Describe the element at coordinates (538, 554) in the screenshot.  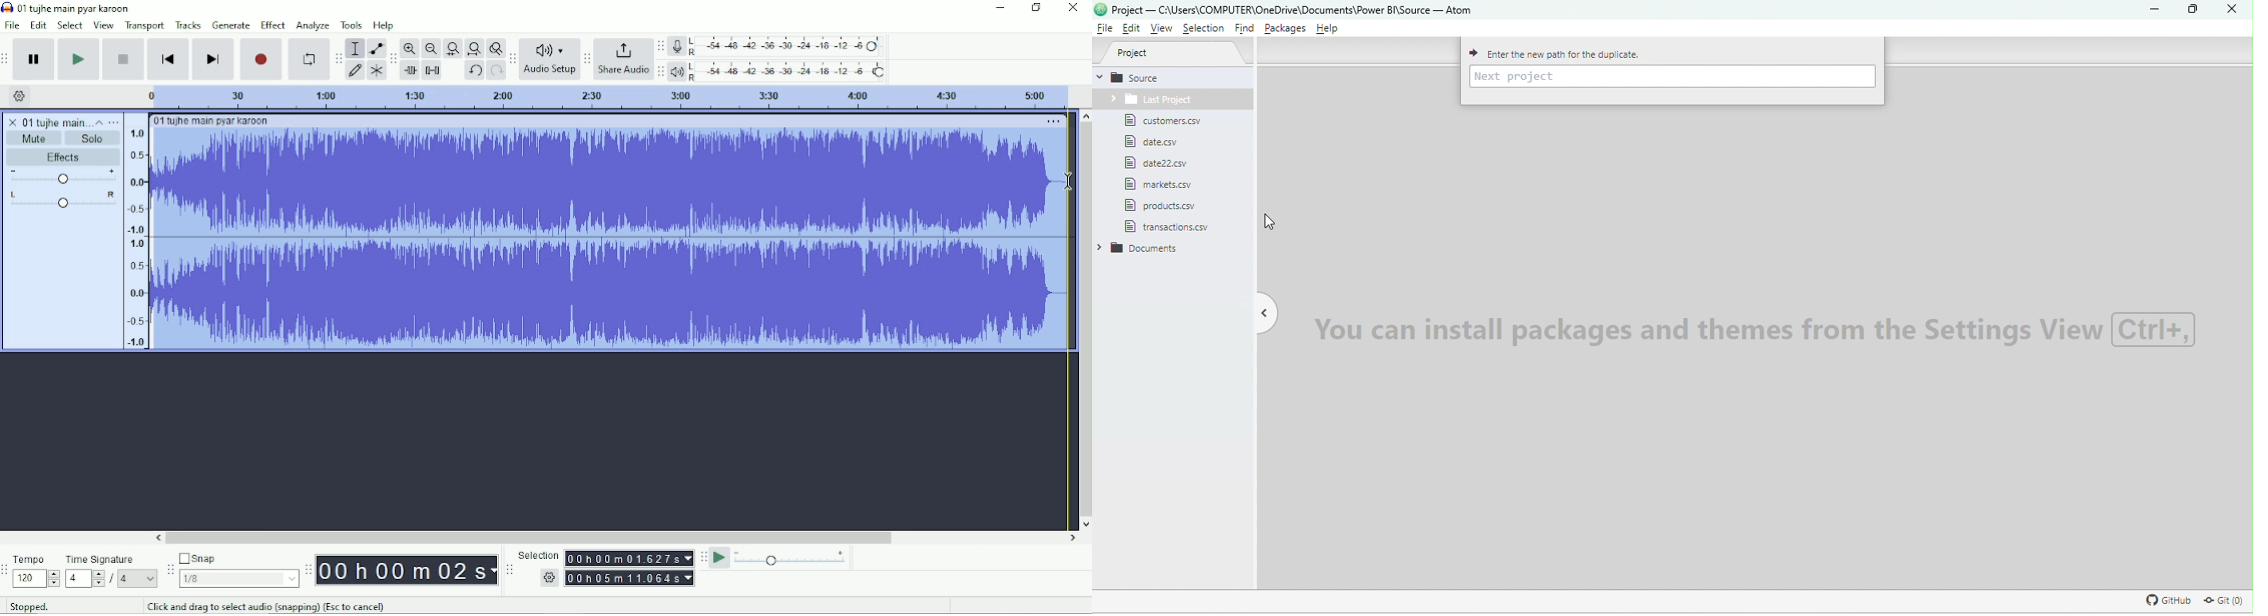
I see `Selection` at that location.